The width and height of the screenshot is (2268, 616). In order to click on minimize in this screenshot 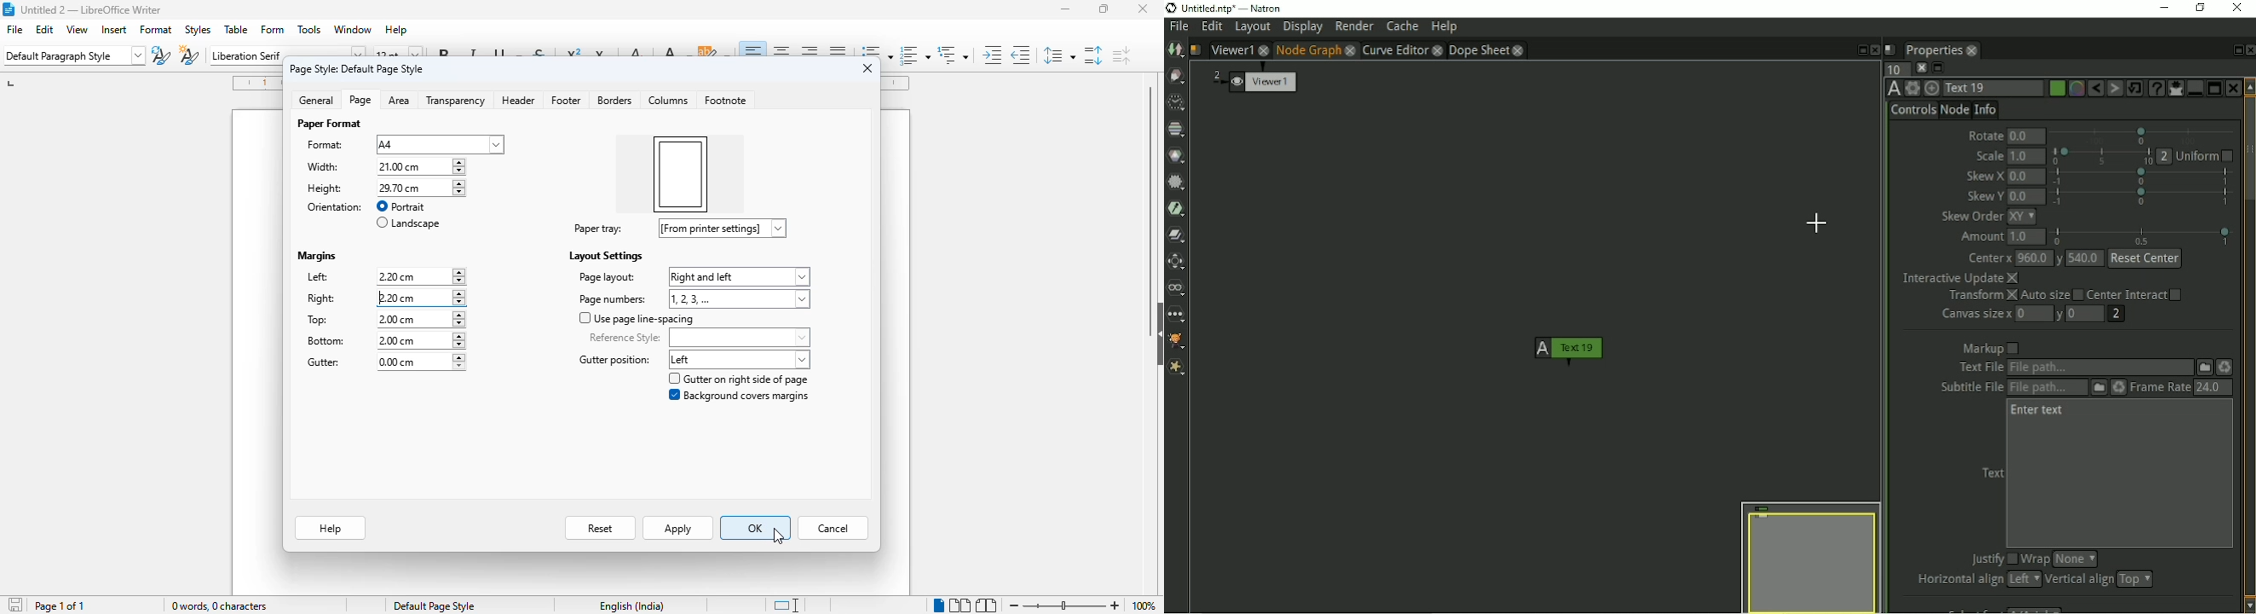, I will do `click(1067, 9)`.